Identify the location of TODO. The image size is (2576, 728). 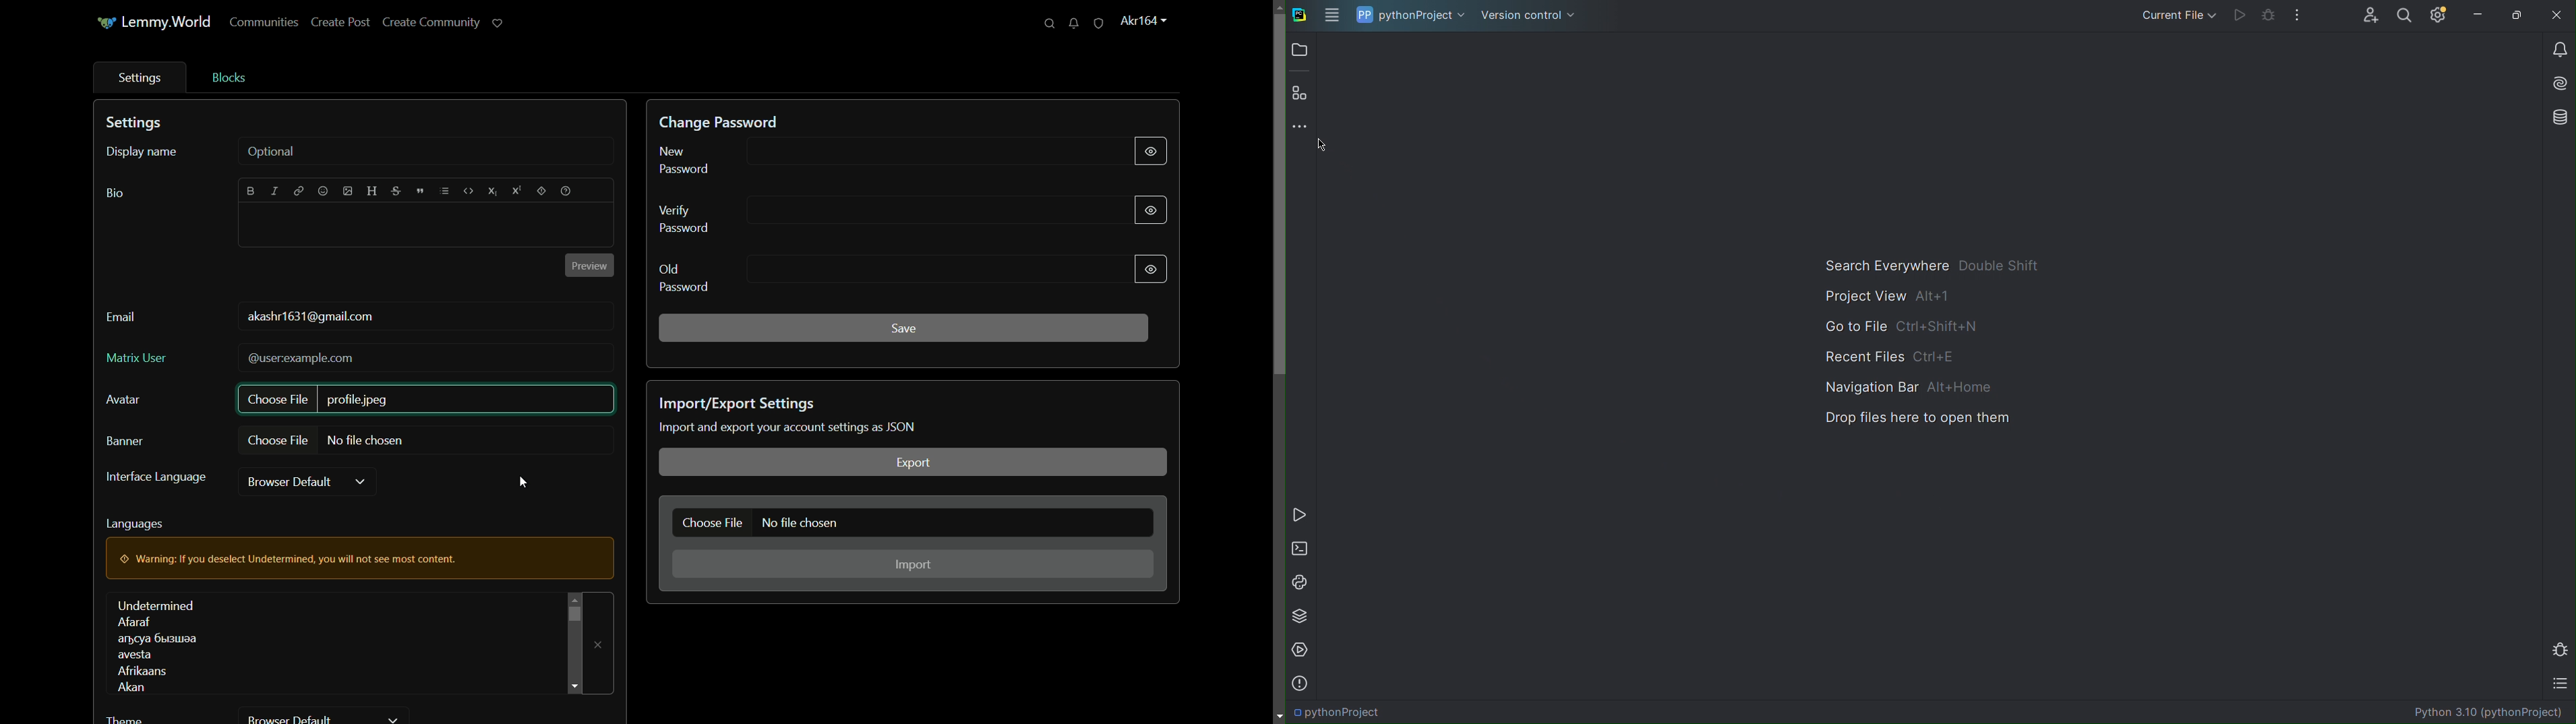
(2557, 684).